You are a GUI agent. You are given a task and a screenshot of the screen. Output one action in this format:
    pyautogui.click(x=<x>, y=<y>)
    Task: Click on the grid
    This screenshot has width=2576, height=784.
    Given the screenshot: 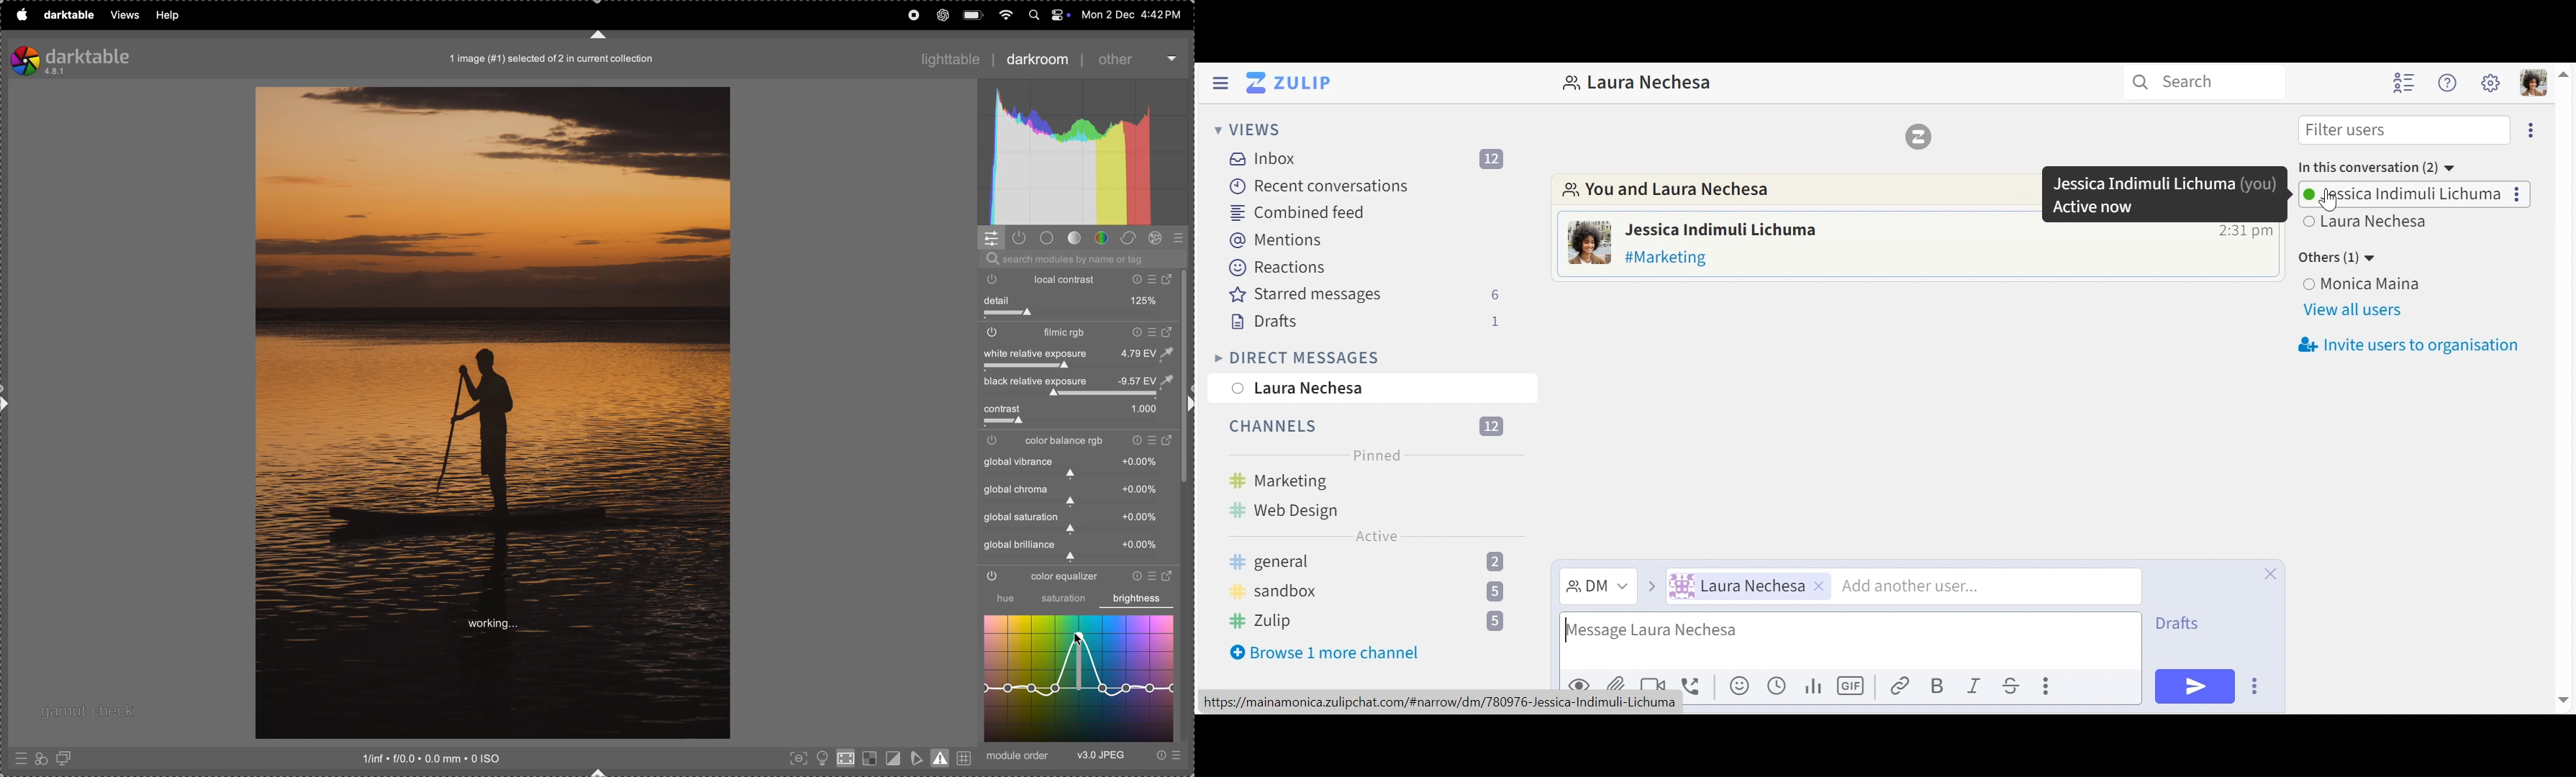 What is the action you would take?
    pyautogui.click(x=965, y=756)
    